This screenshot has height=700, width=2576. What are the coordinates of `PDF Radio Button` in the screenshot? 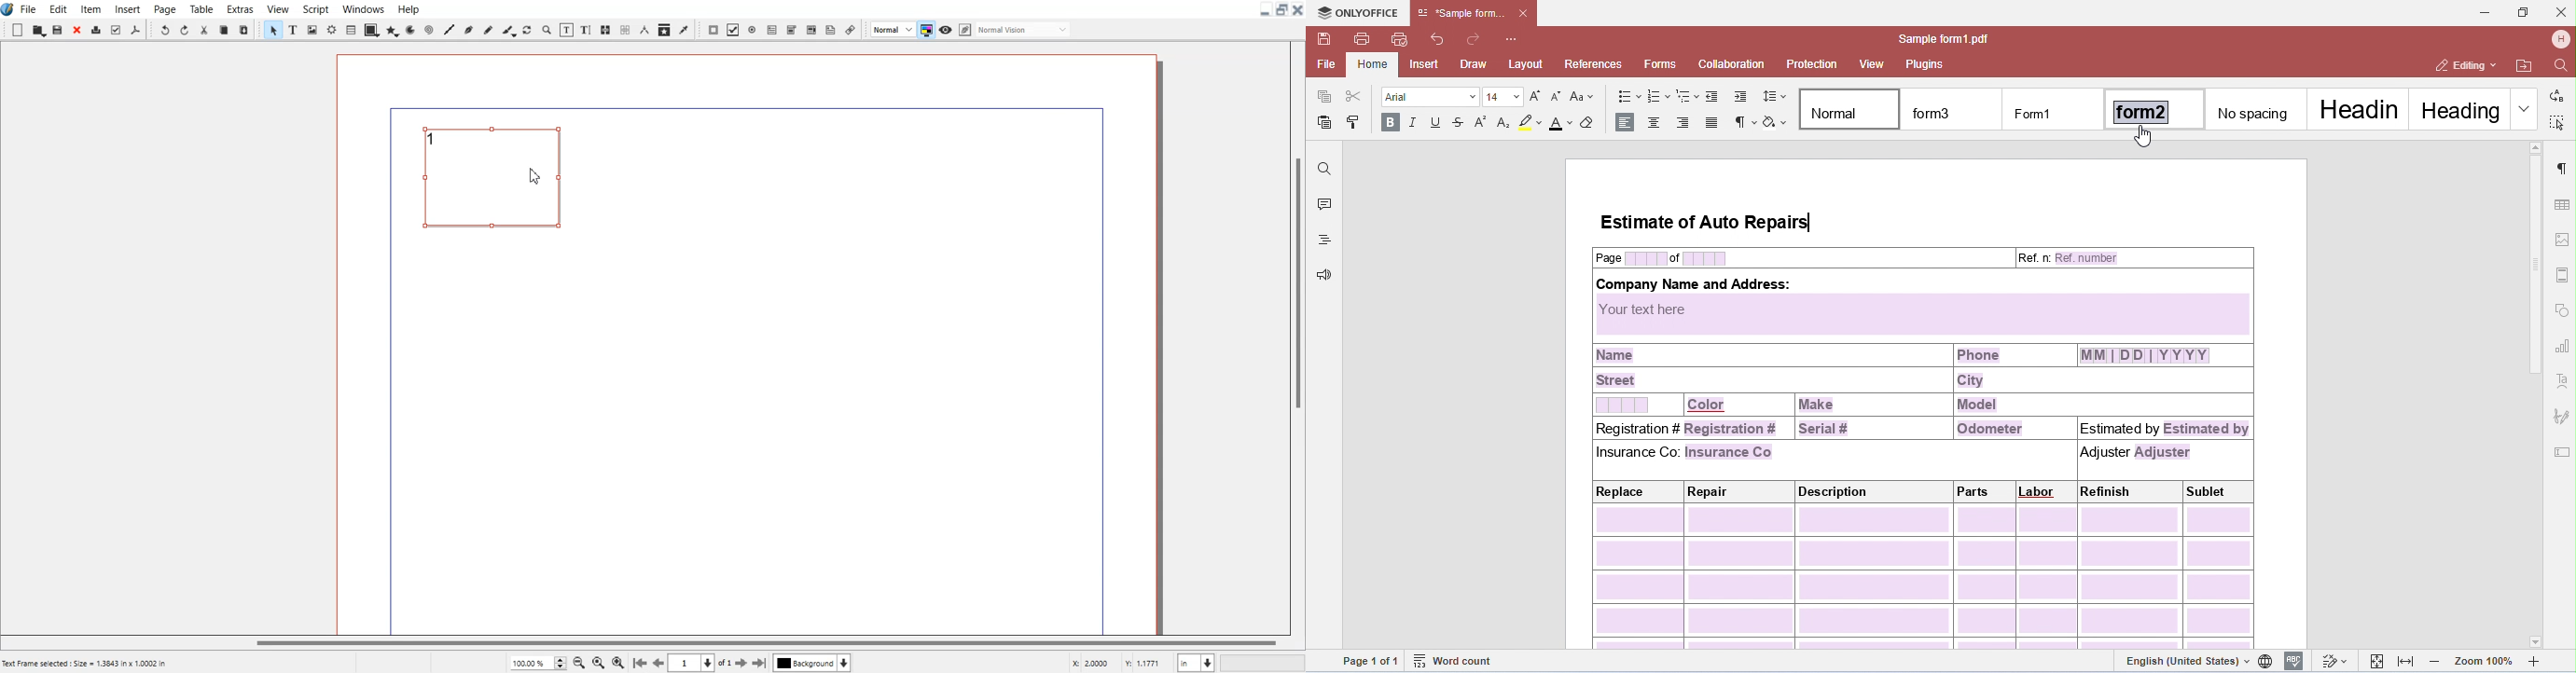 It's located at (752, 30).